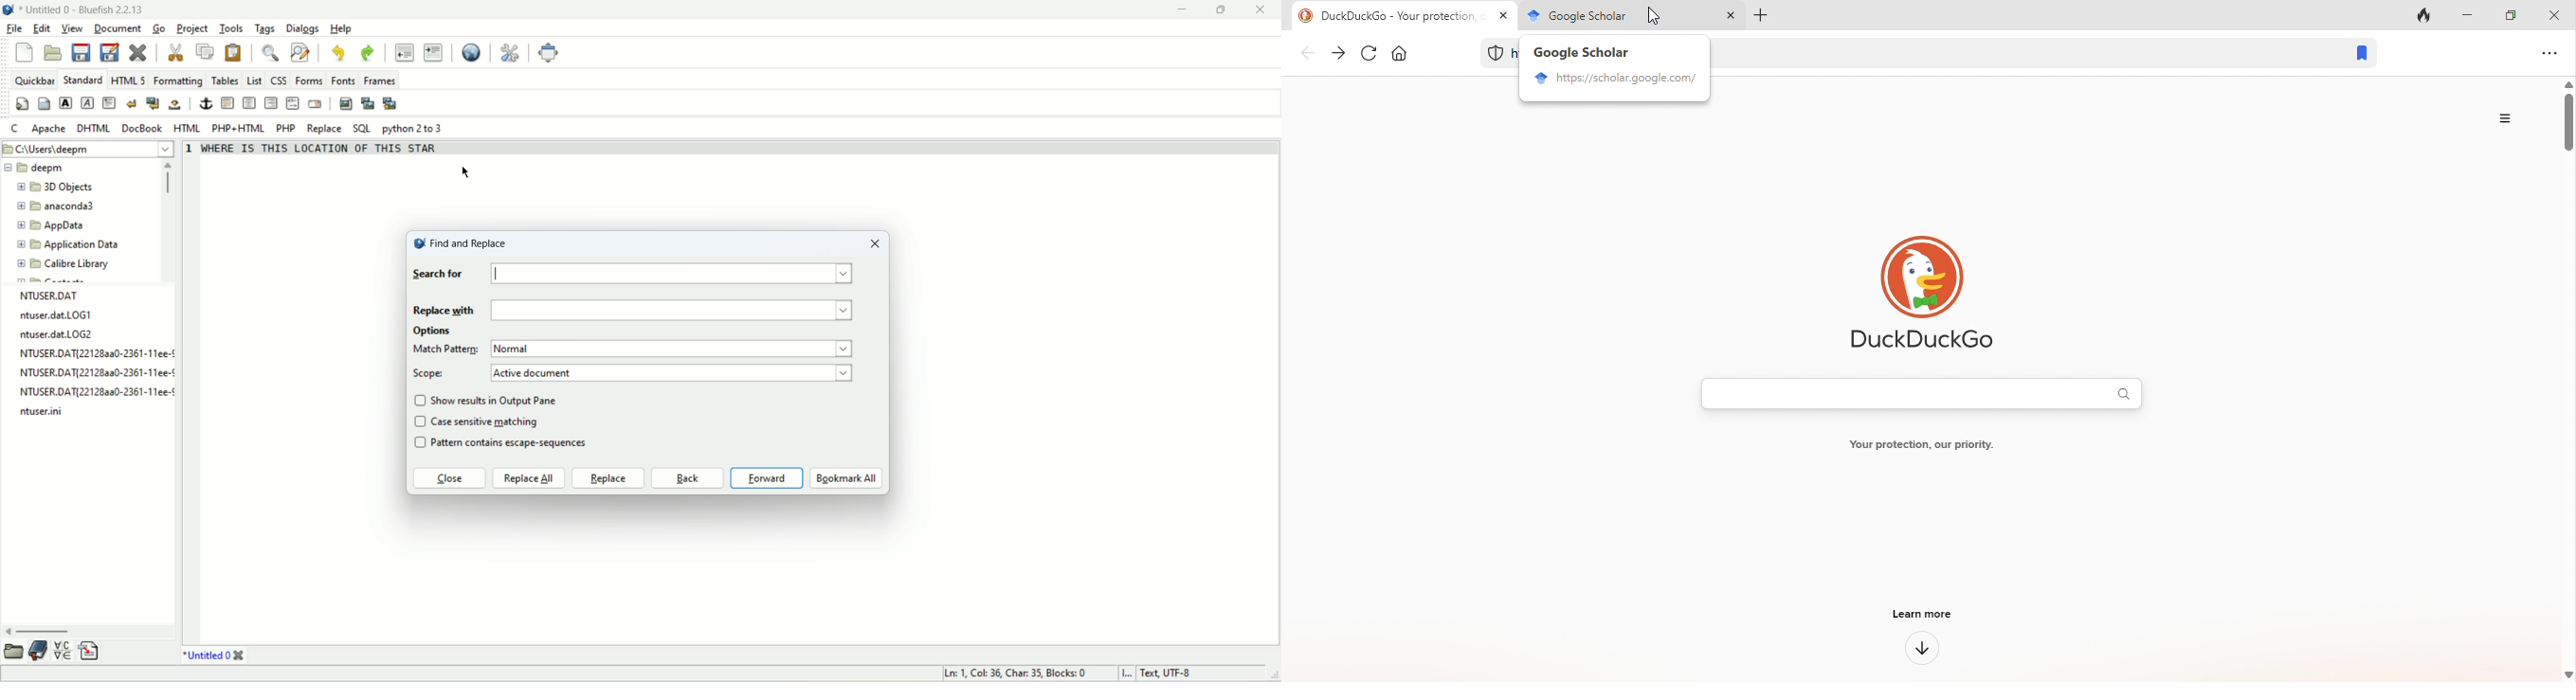 This screenshot has width=2576, height=700. I want to click on ntuser.dat LOG1, so click(54, 316).